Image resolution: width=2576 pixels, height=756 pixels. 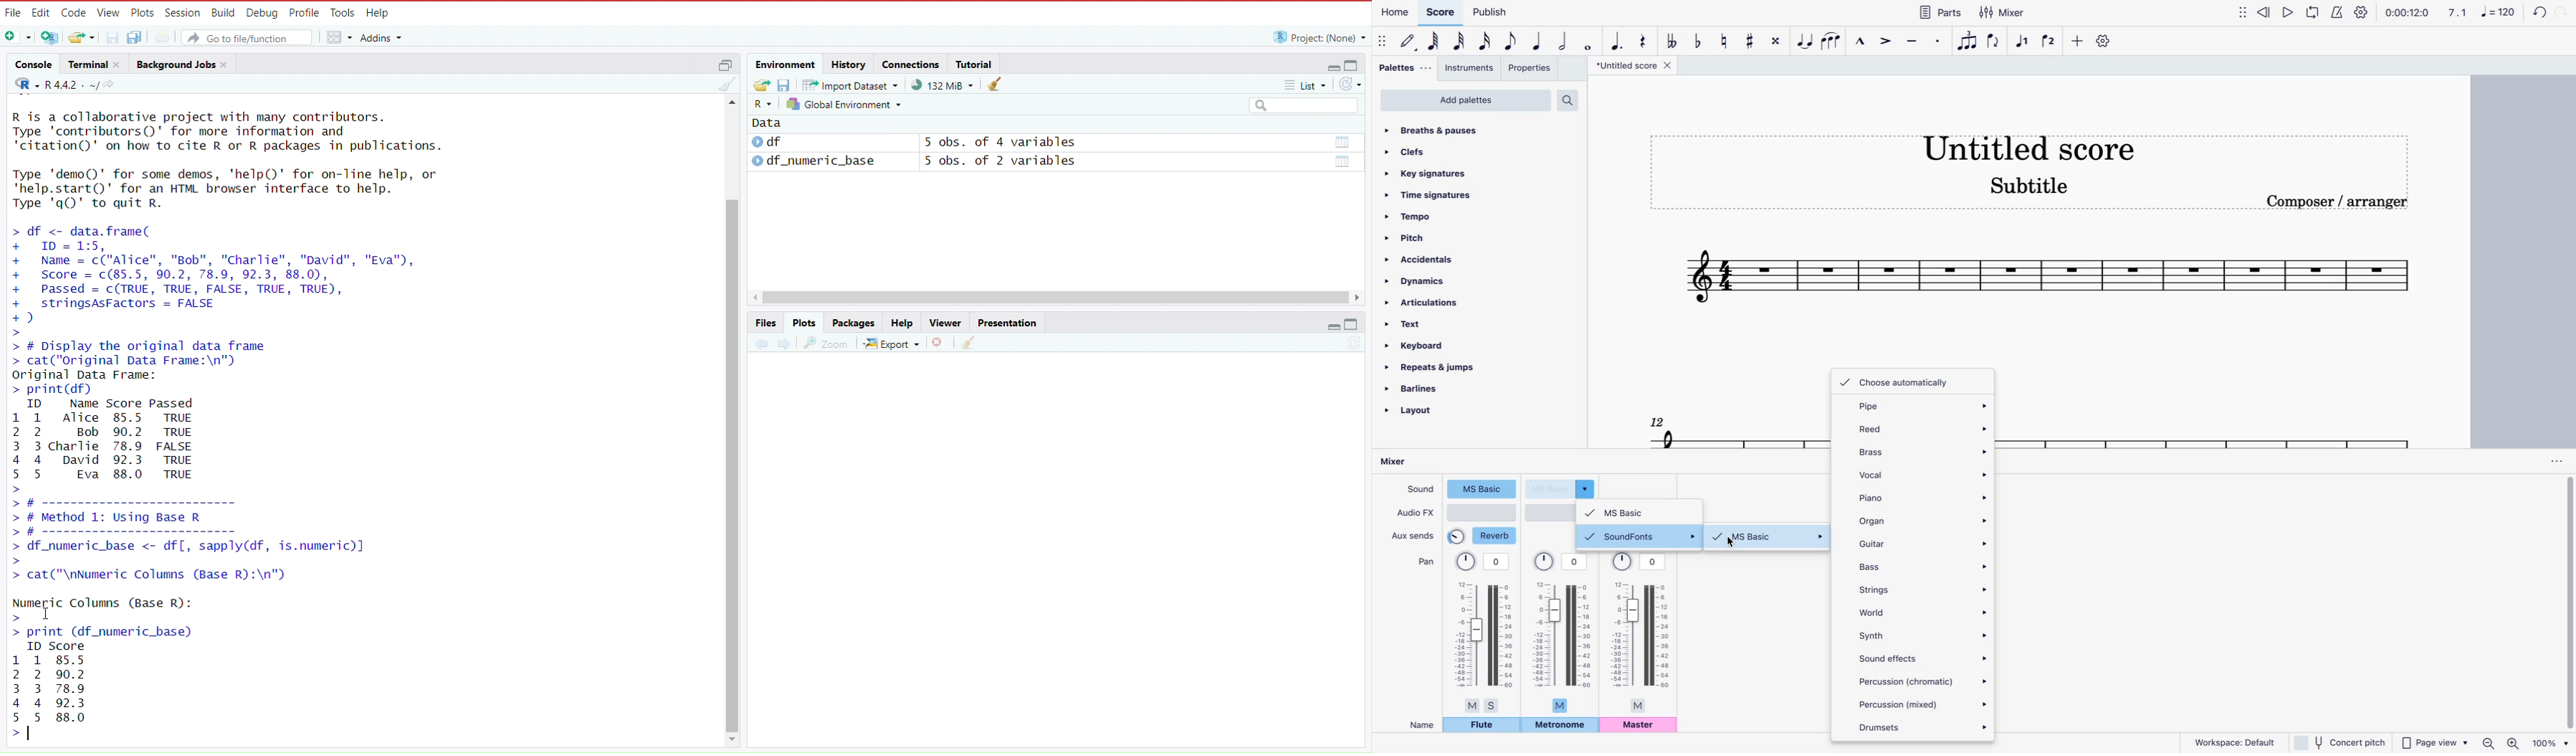 I want to click on pitch, so click(x=1456, y=237).